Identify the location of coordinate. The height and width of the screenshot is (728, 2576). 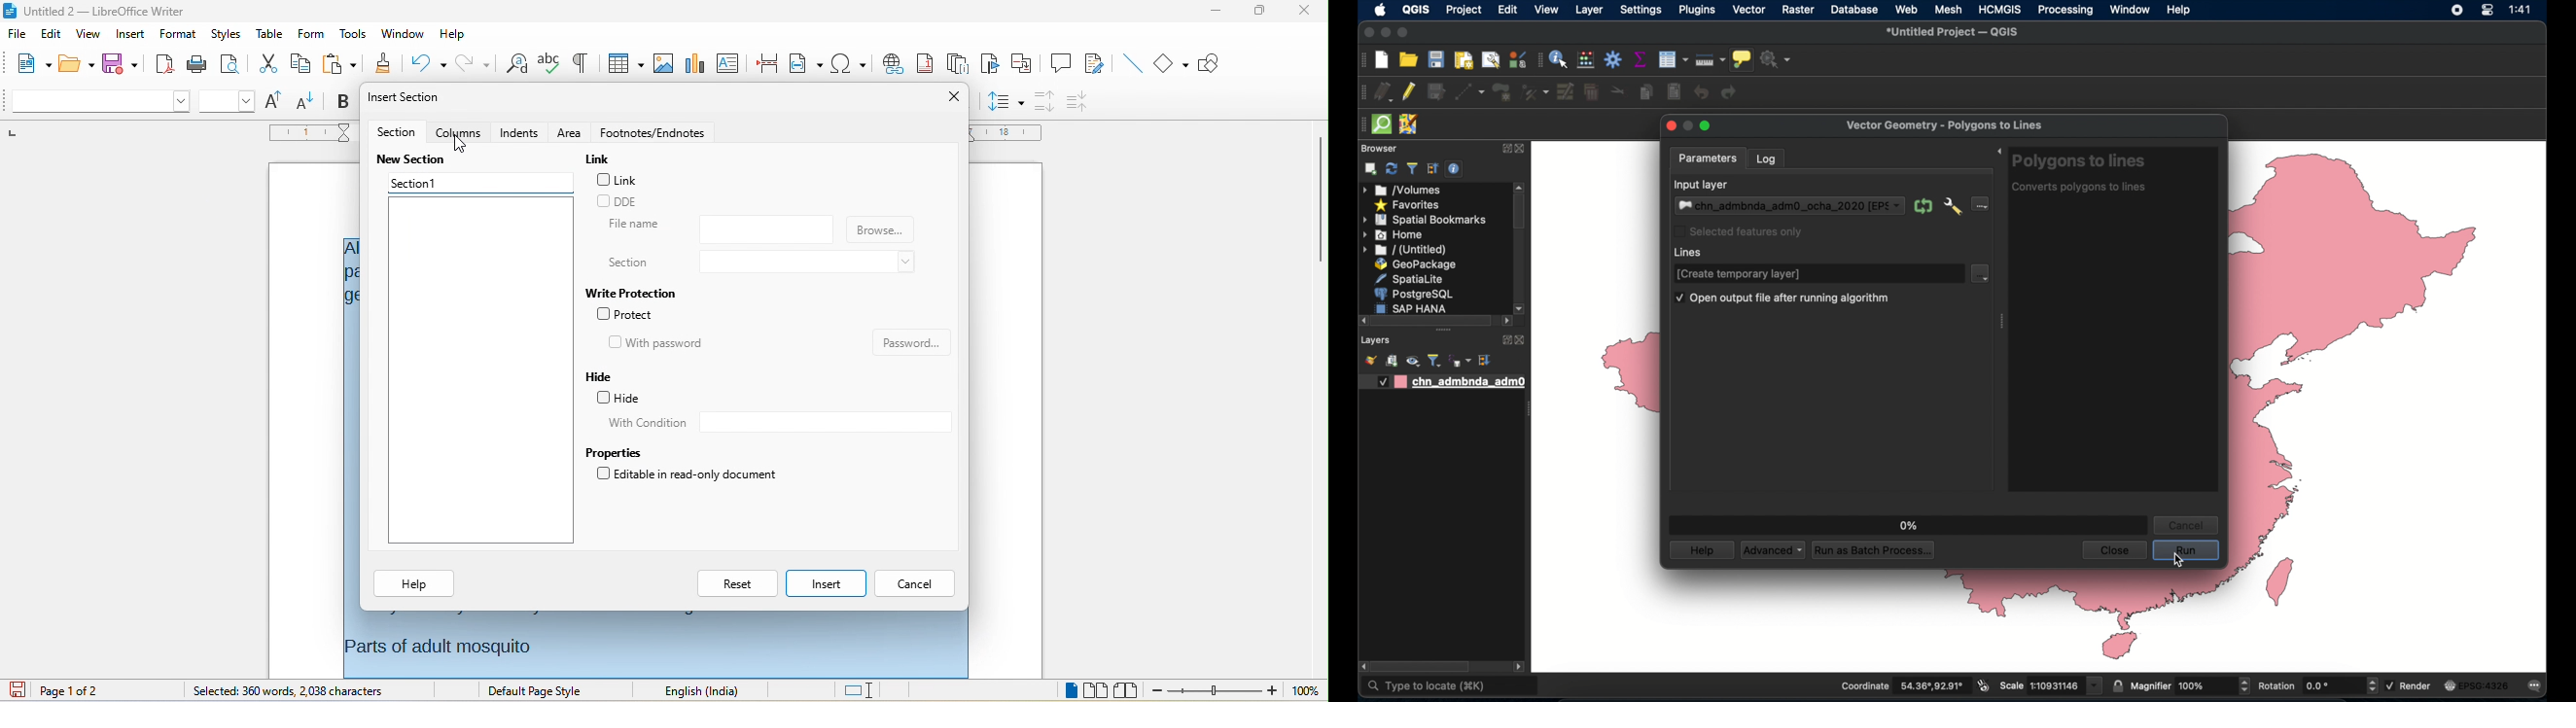
(1902, 686).